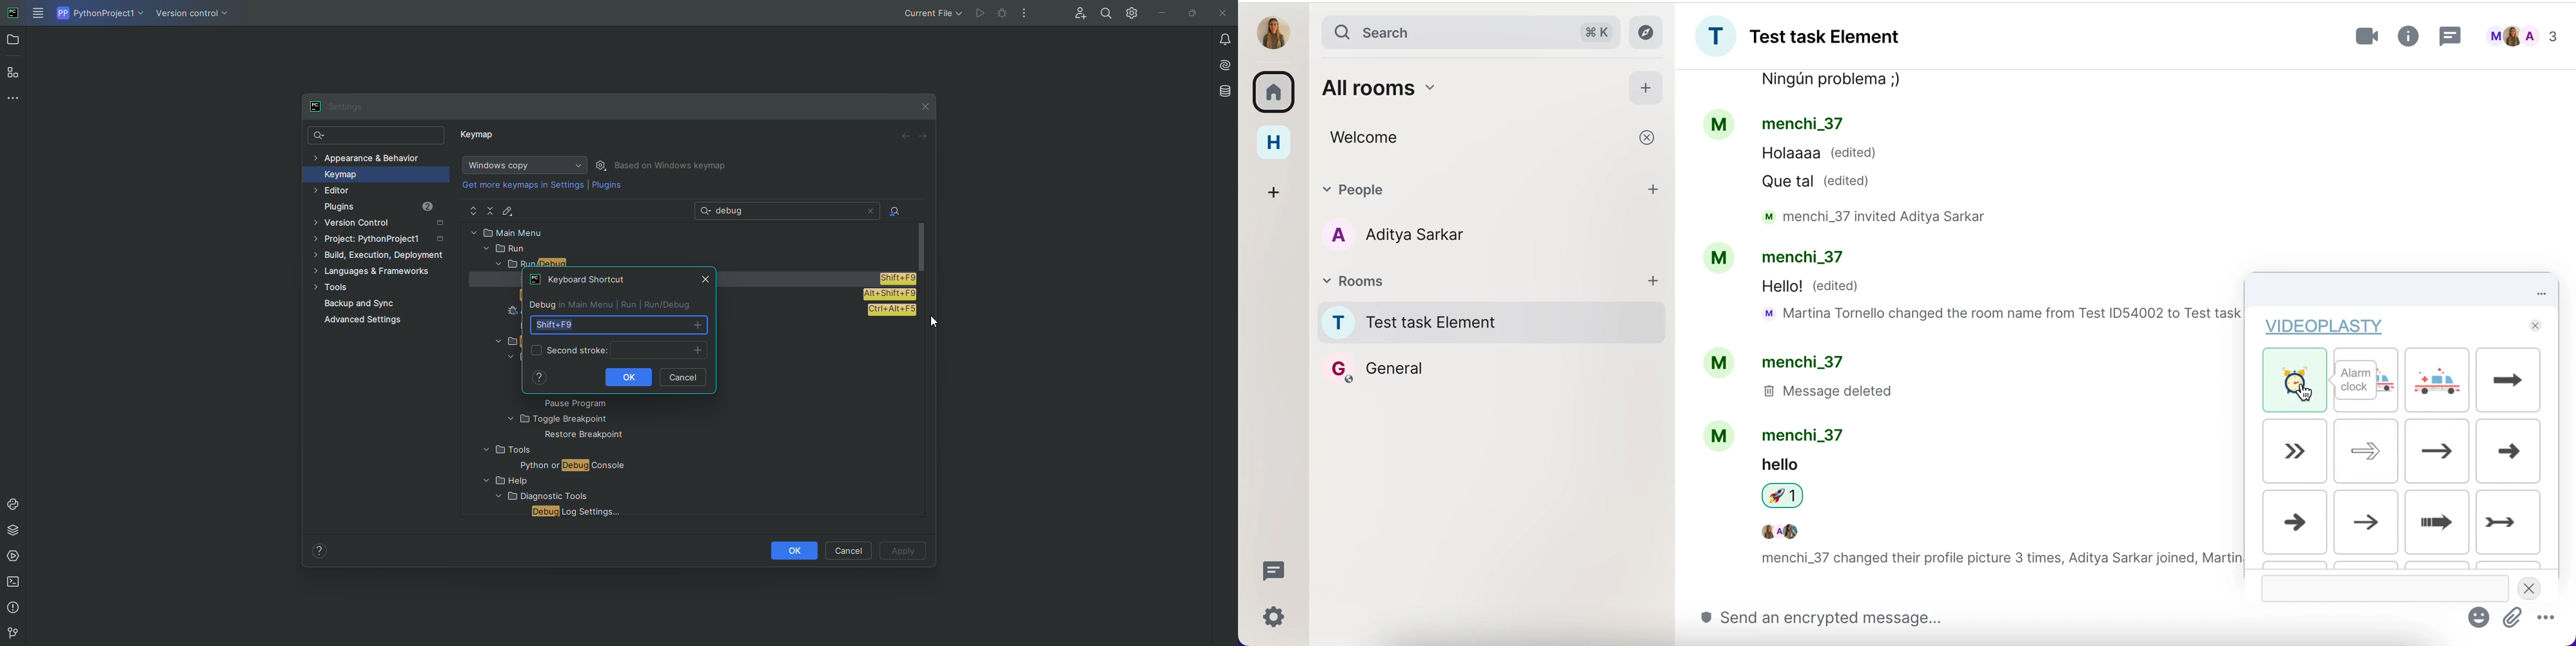 The width and height of the screenshot is (2576, 672). Describe the element at coordinates (2386, 589) in the screenshot. I see `gif search bar` at that location.